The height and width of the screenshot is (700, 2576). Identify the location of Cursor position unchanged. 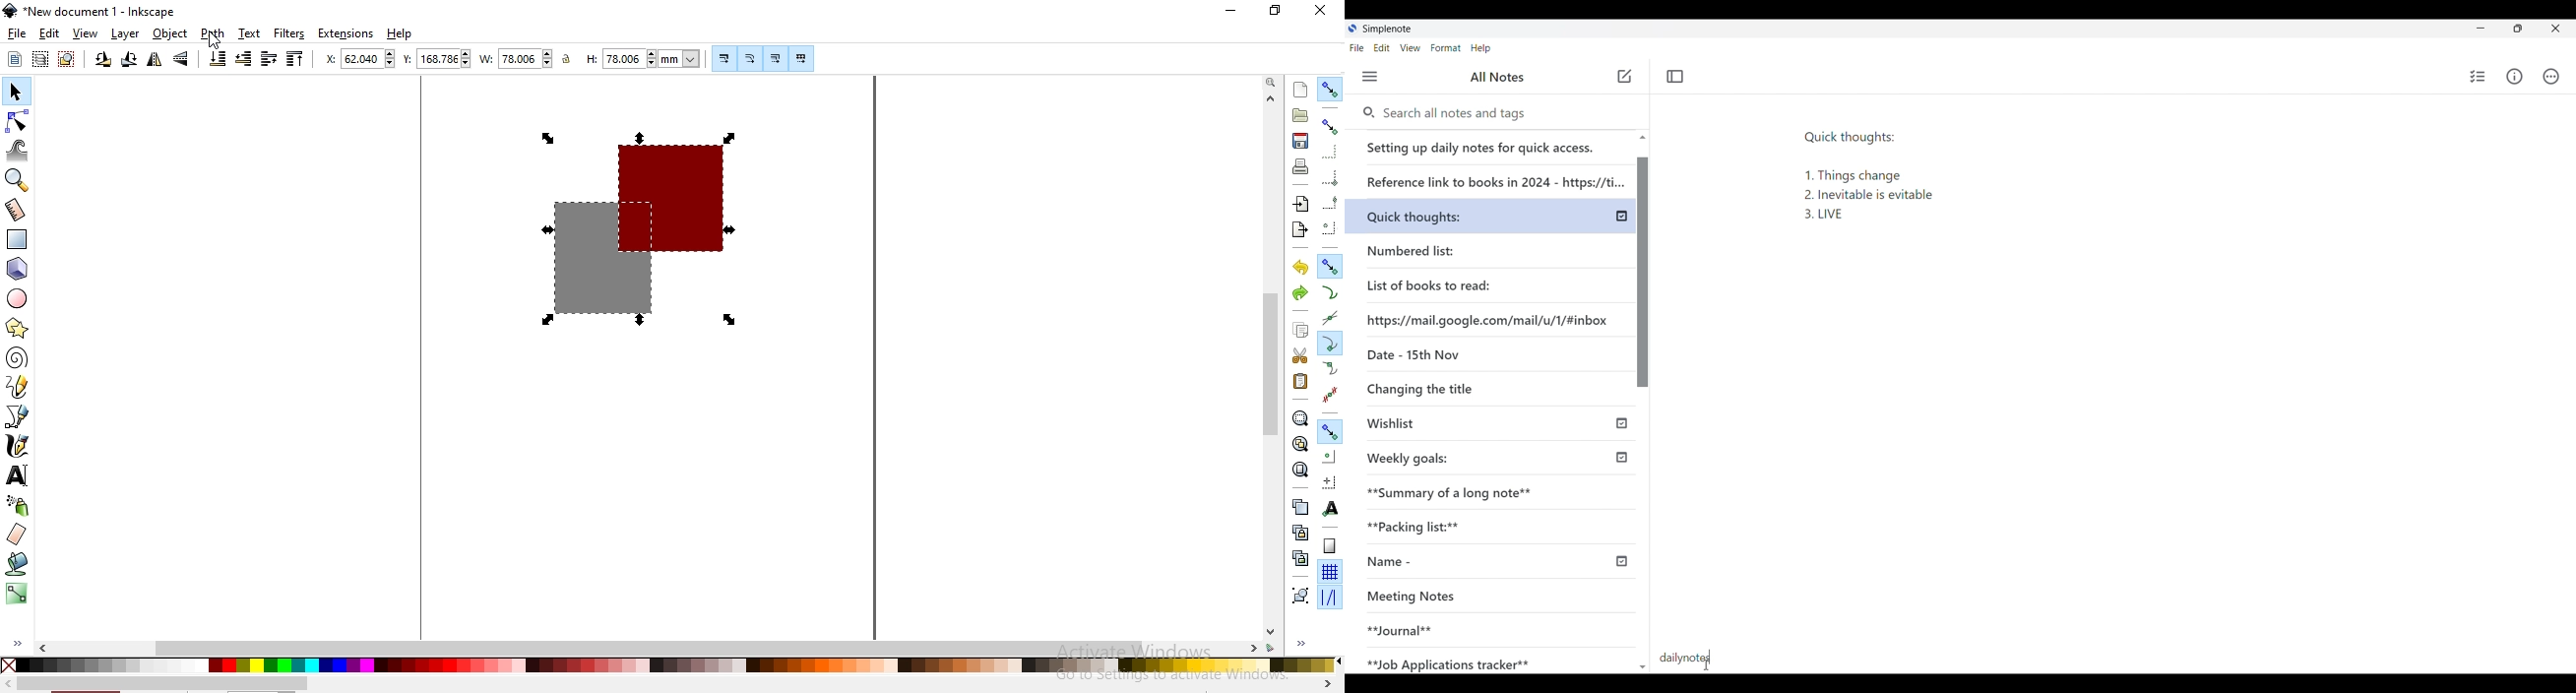
(1624, 77).